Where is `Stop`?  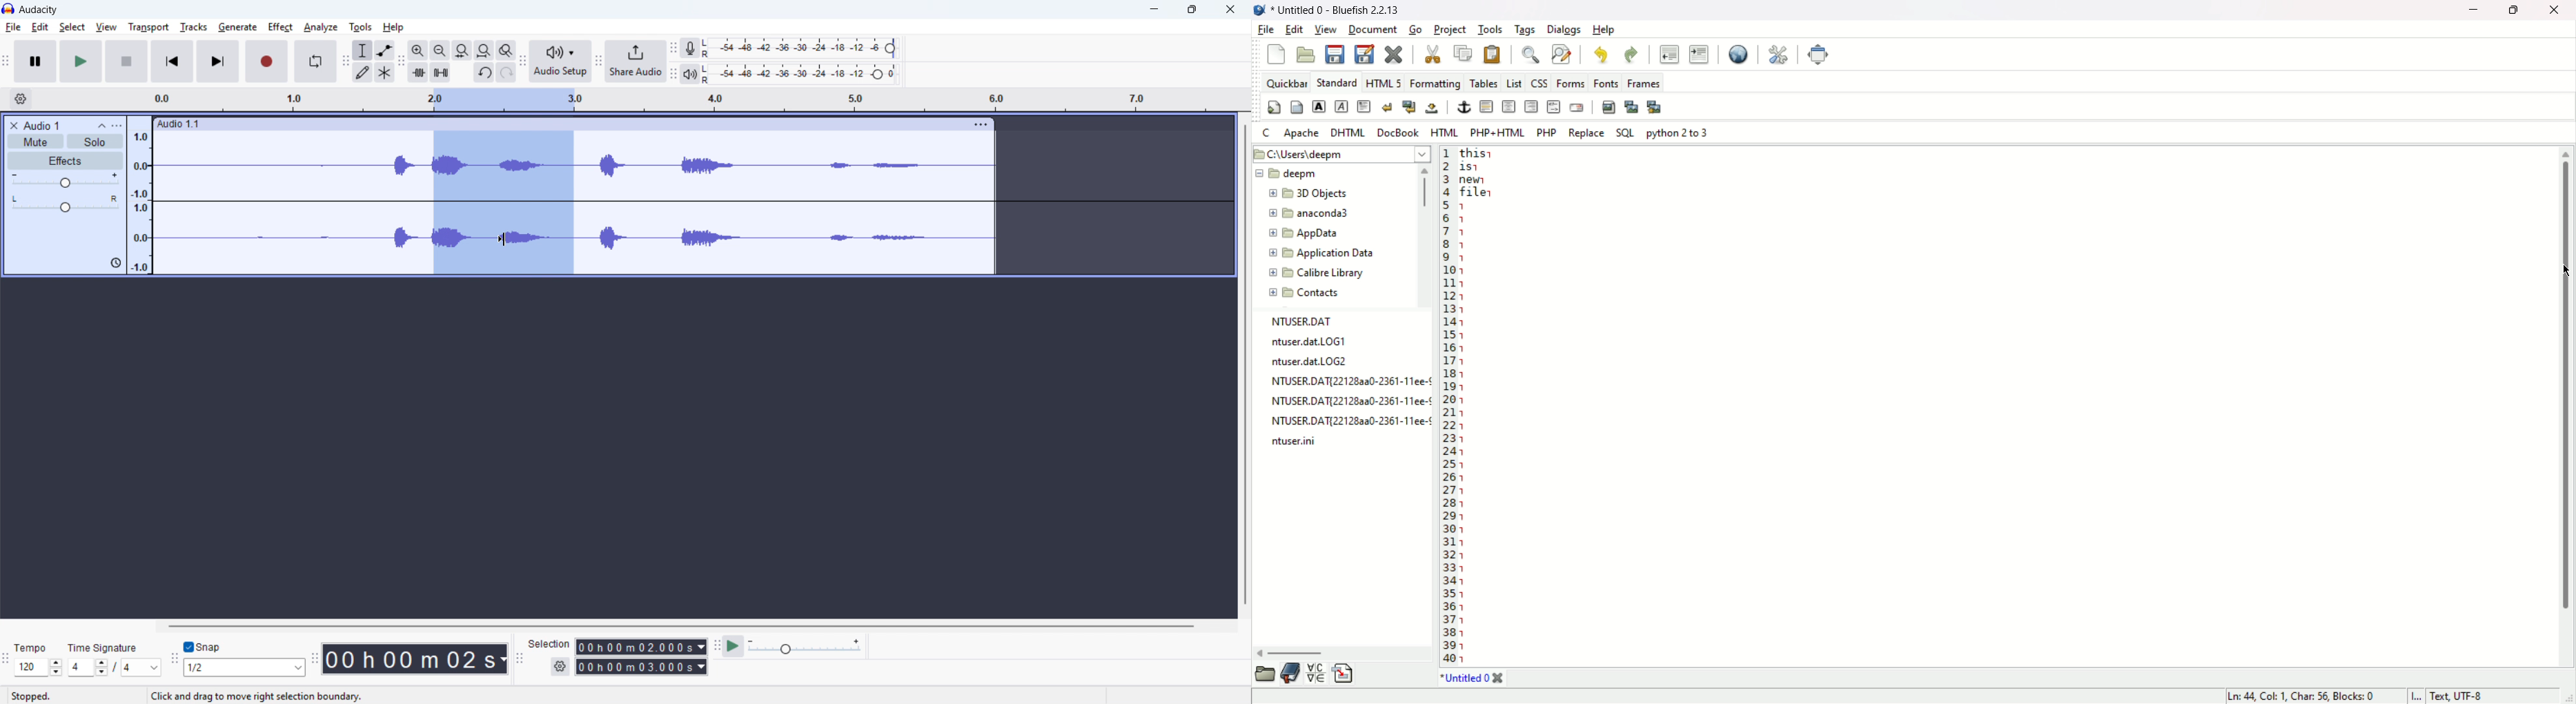 Stop is located at coordinates (126, 62).